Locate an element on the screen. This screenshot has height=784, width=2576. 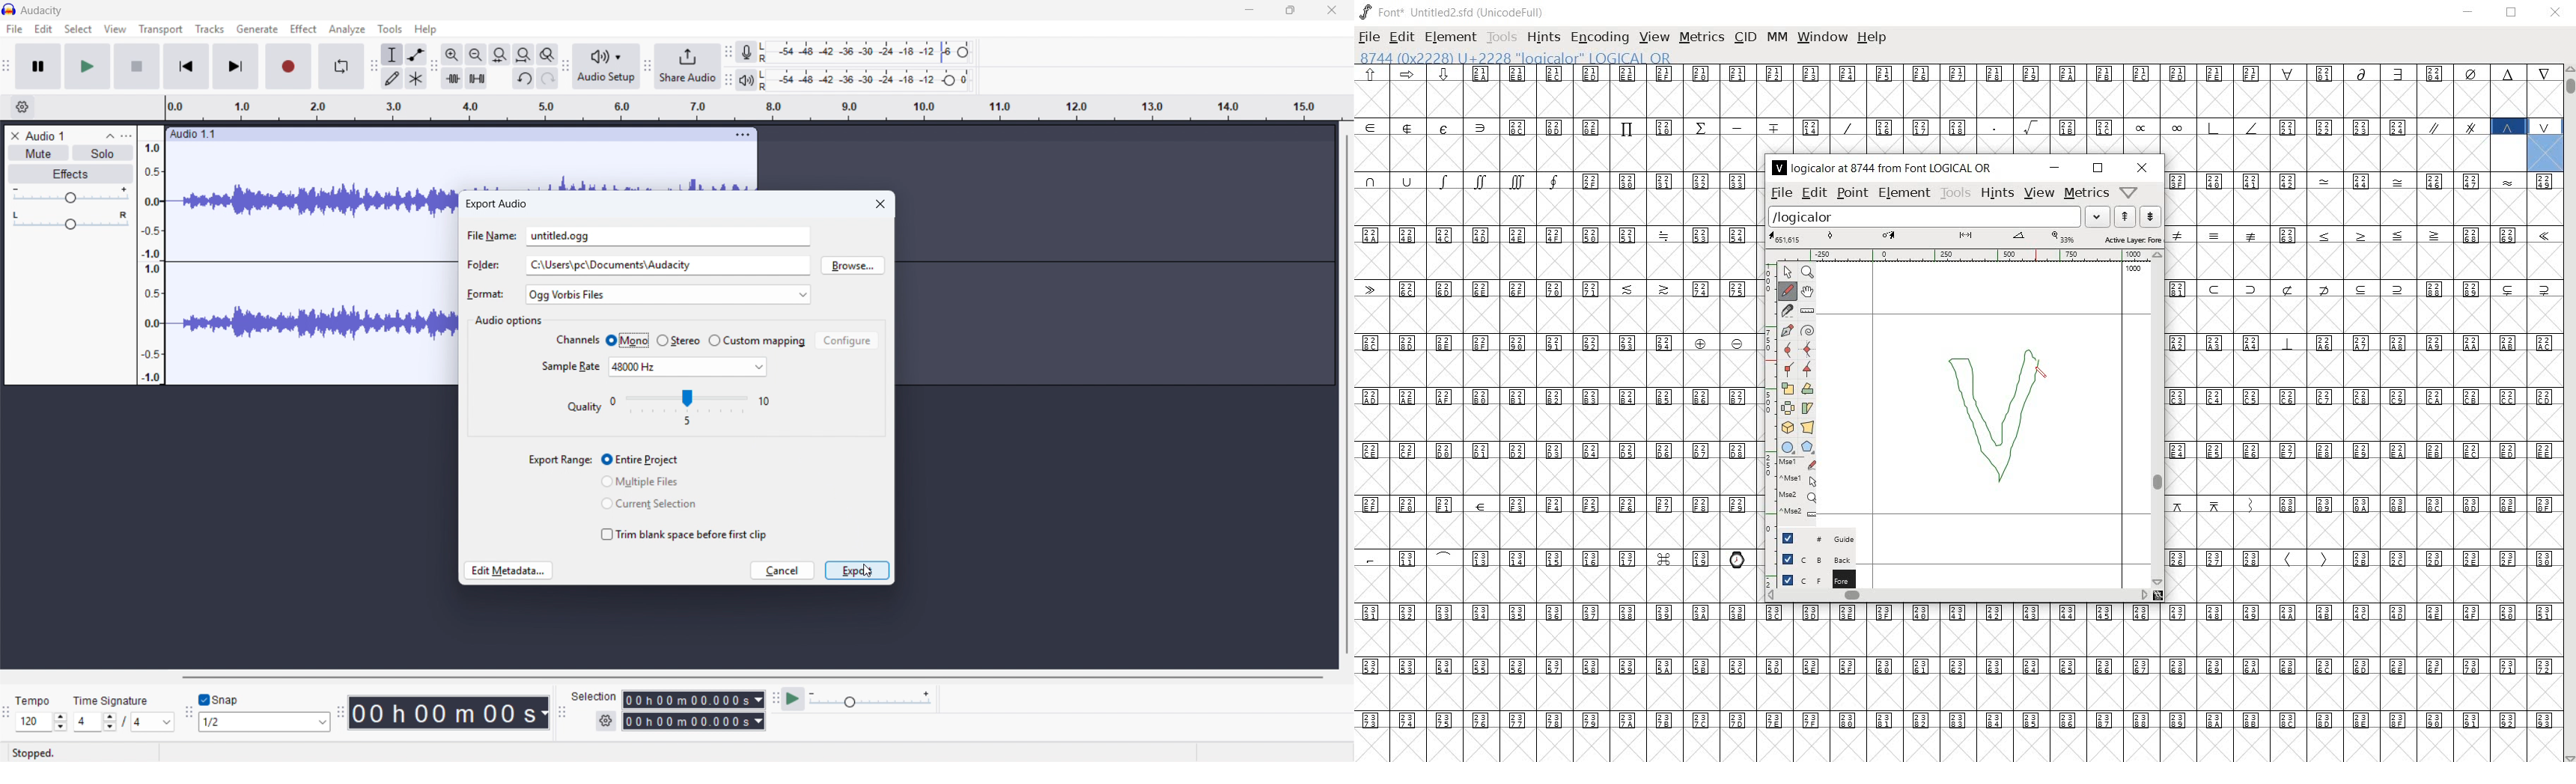
Audio options  is located at coordinates (509, 321).